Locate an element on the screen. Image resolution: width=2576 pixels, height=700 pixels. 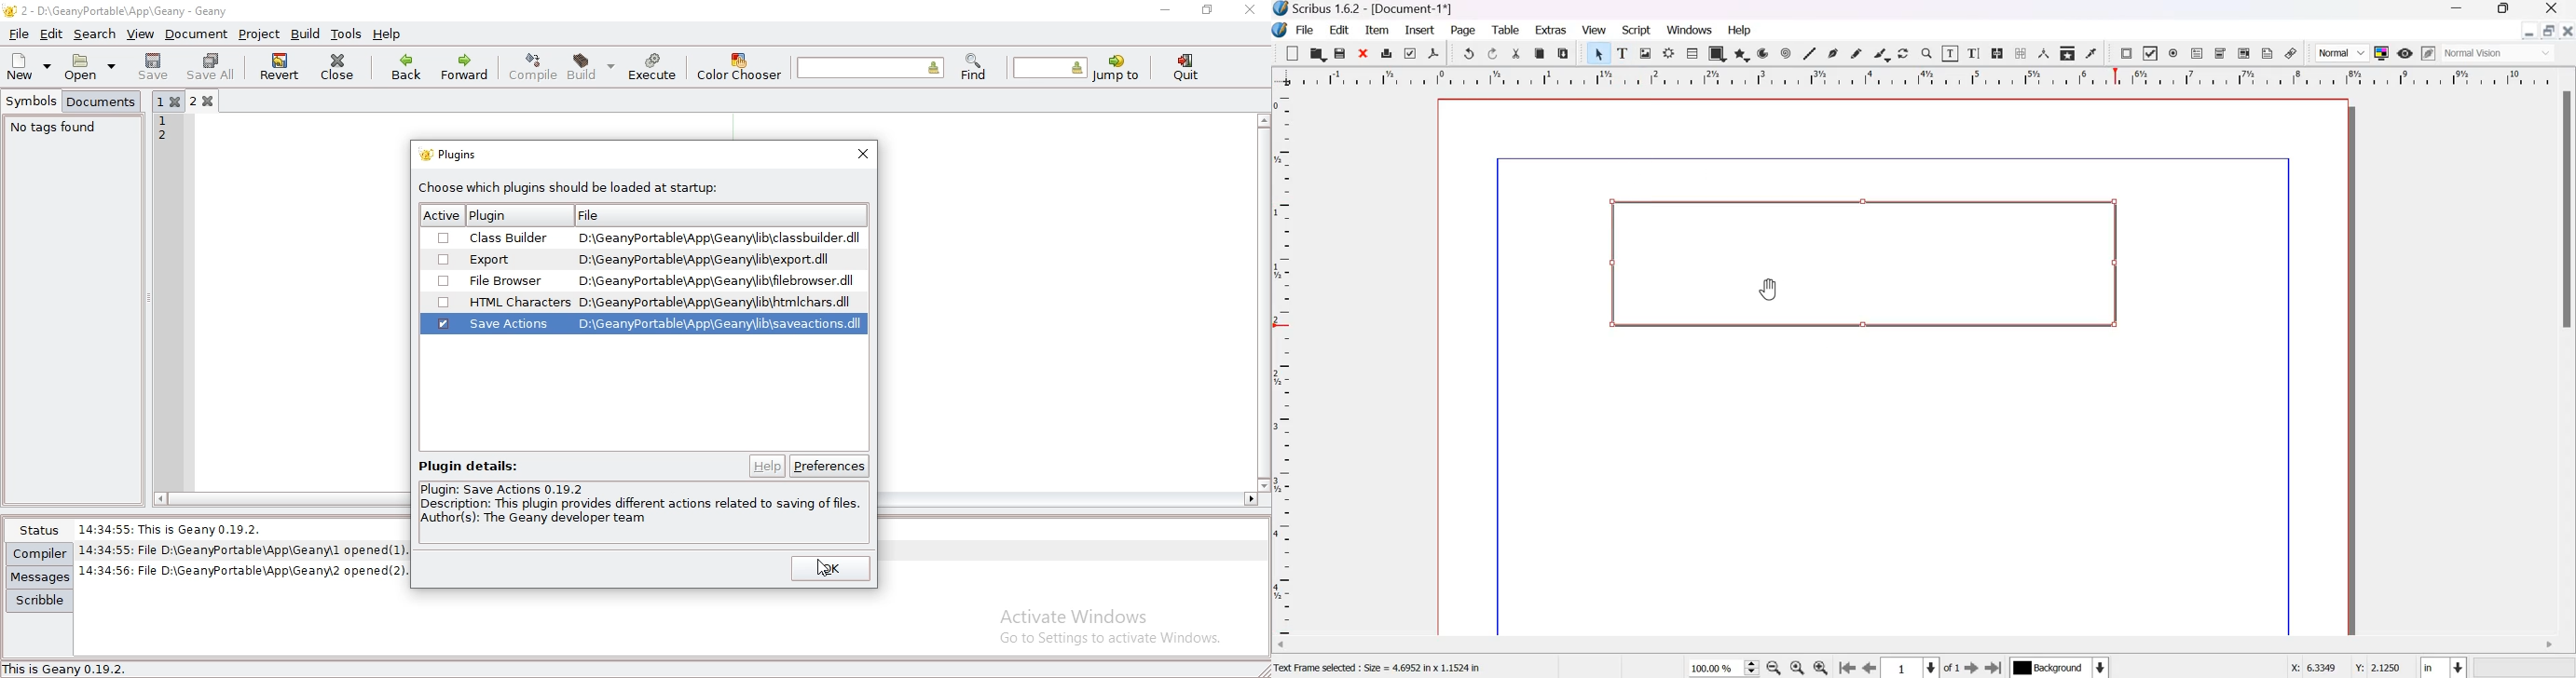
zoom out is located at coordinates (1774, 668).